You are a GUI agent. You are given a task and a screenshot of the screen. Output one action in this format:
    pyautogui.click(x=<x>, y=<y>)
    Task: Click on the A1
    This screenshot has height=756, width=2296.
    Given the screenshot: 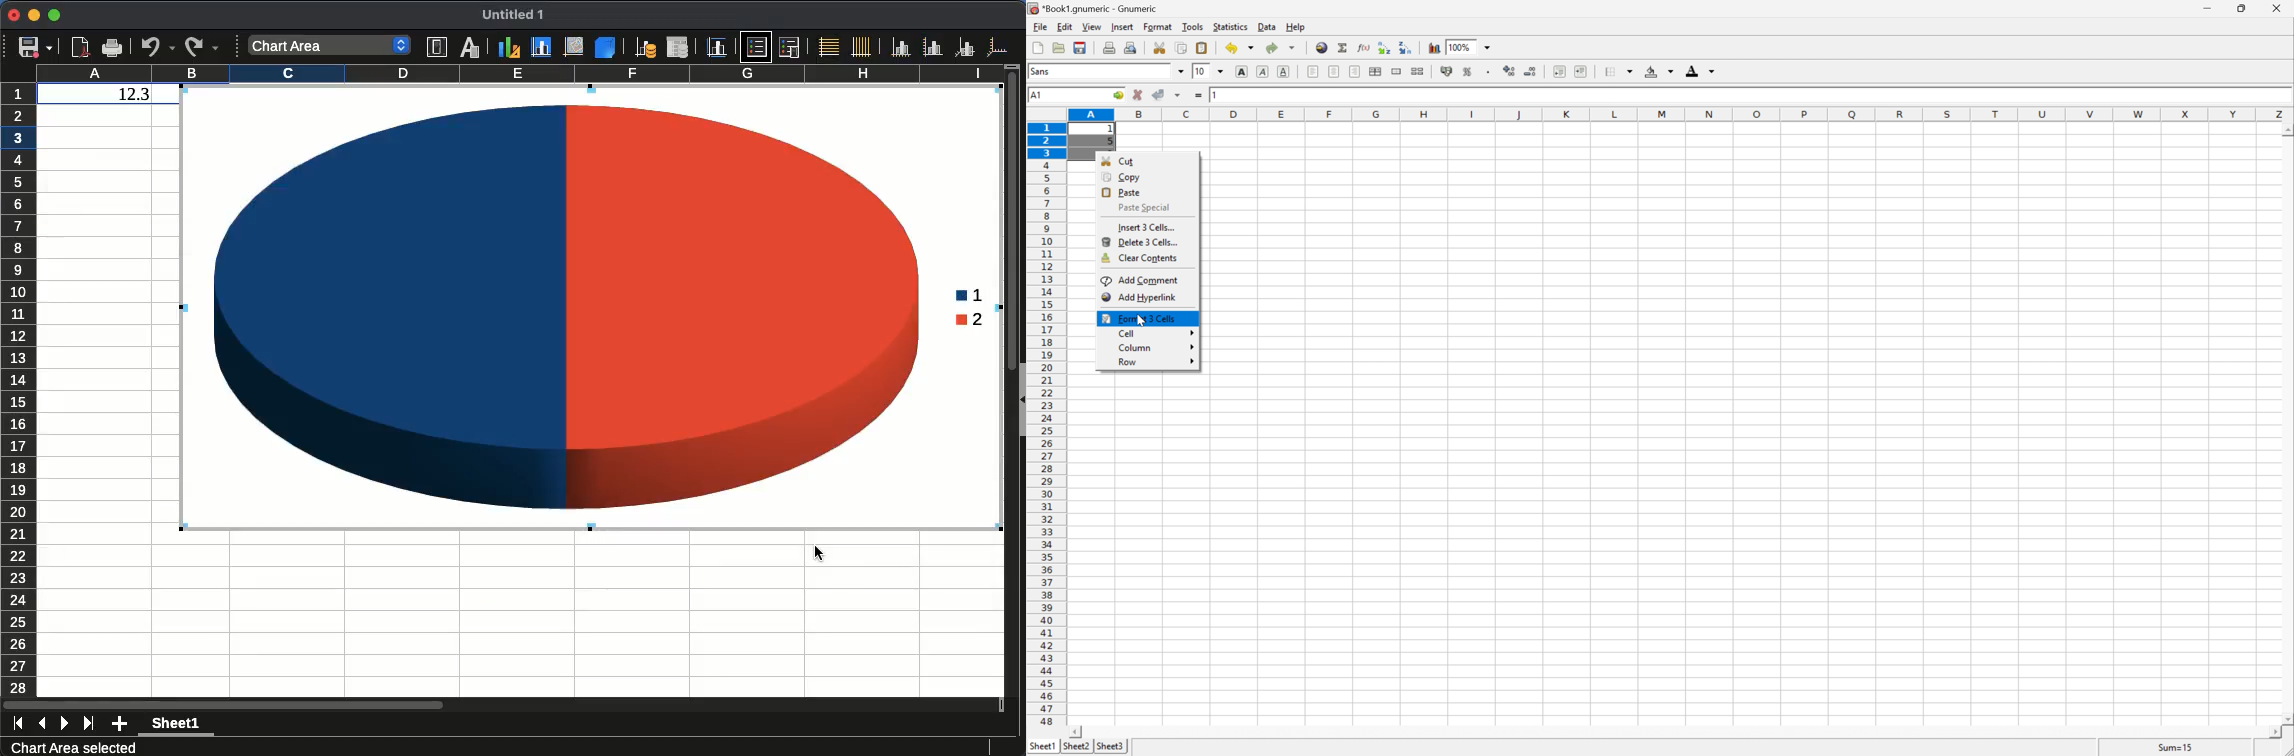 What is the action you would take?
    pyautogui.click(x=1038, y=95)
    